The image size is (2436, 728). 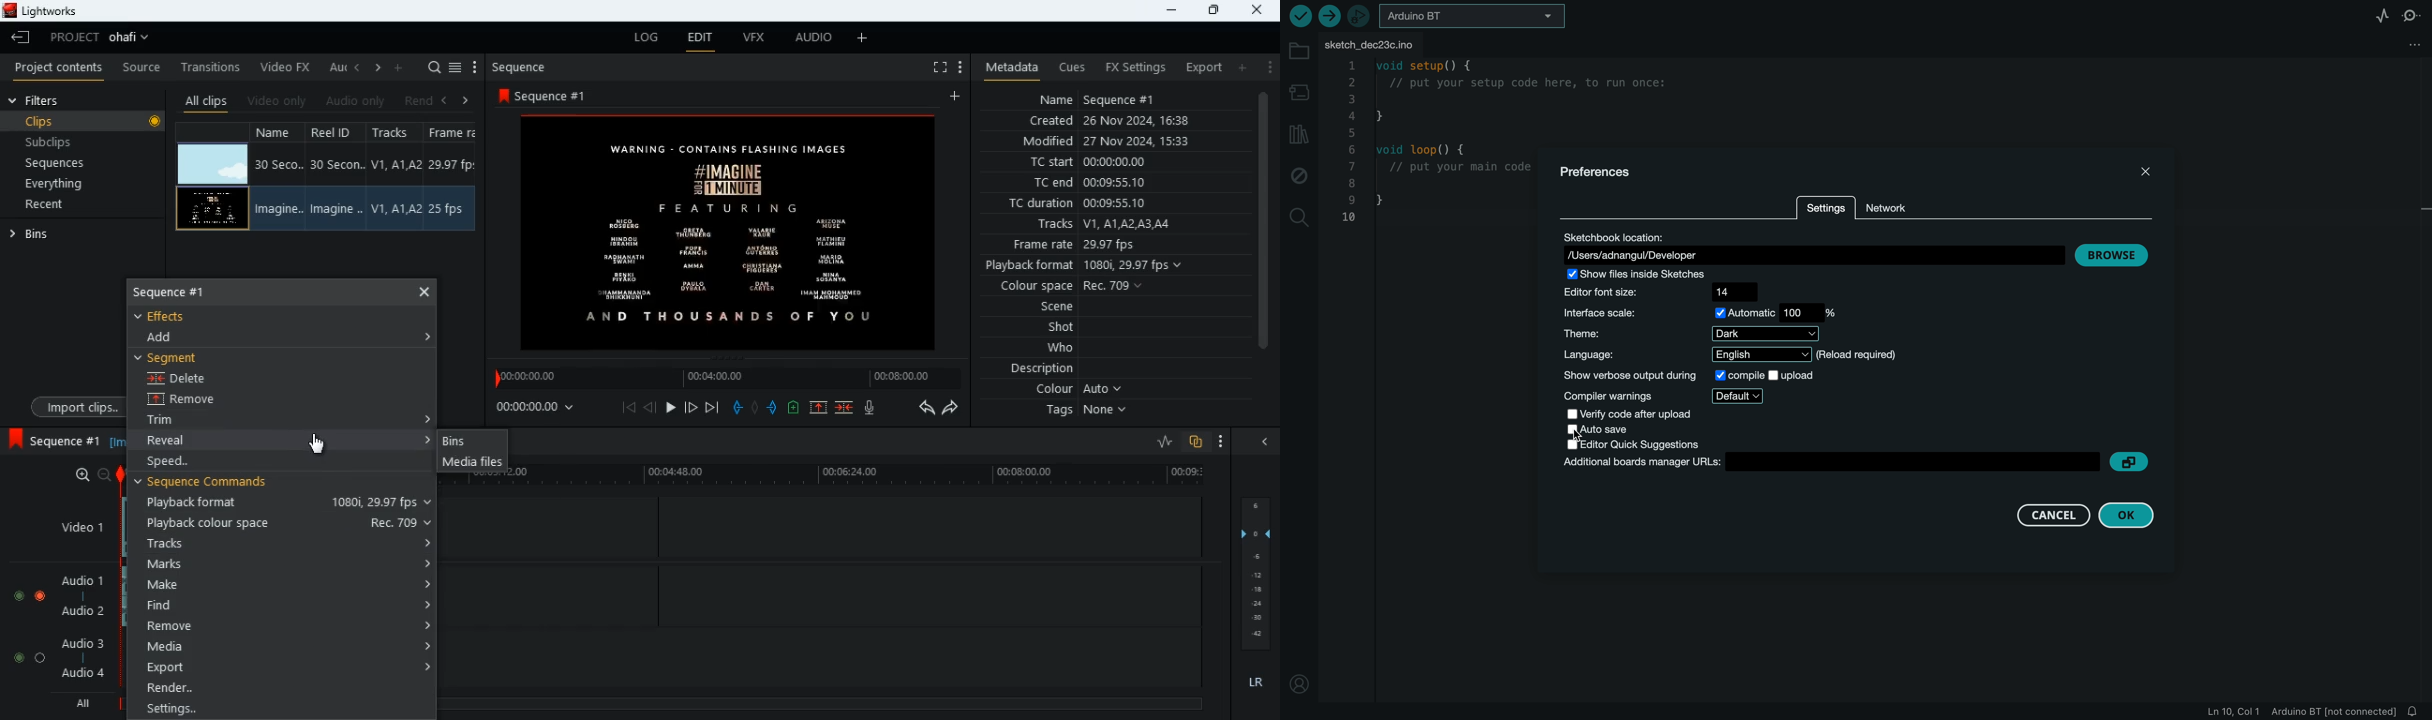 I want to click on video only, so click(x=278, y=99).